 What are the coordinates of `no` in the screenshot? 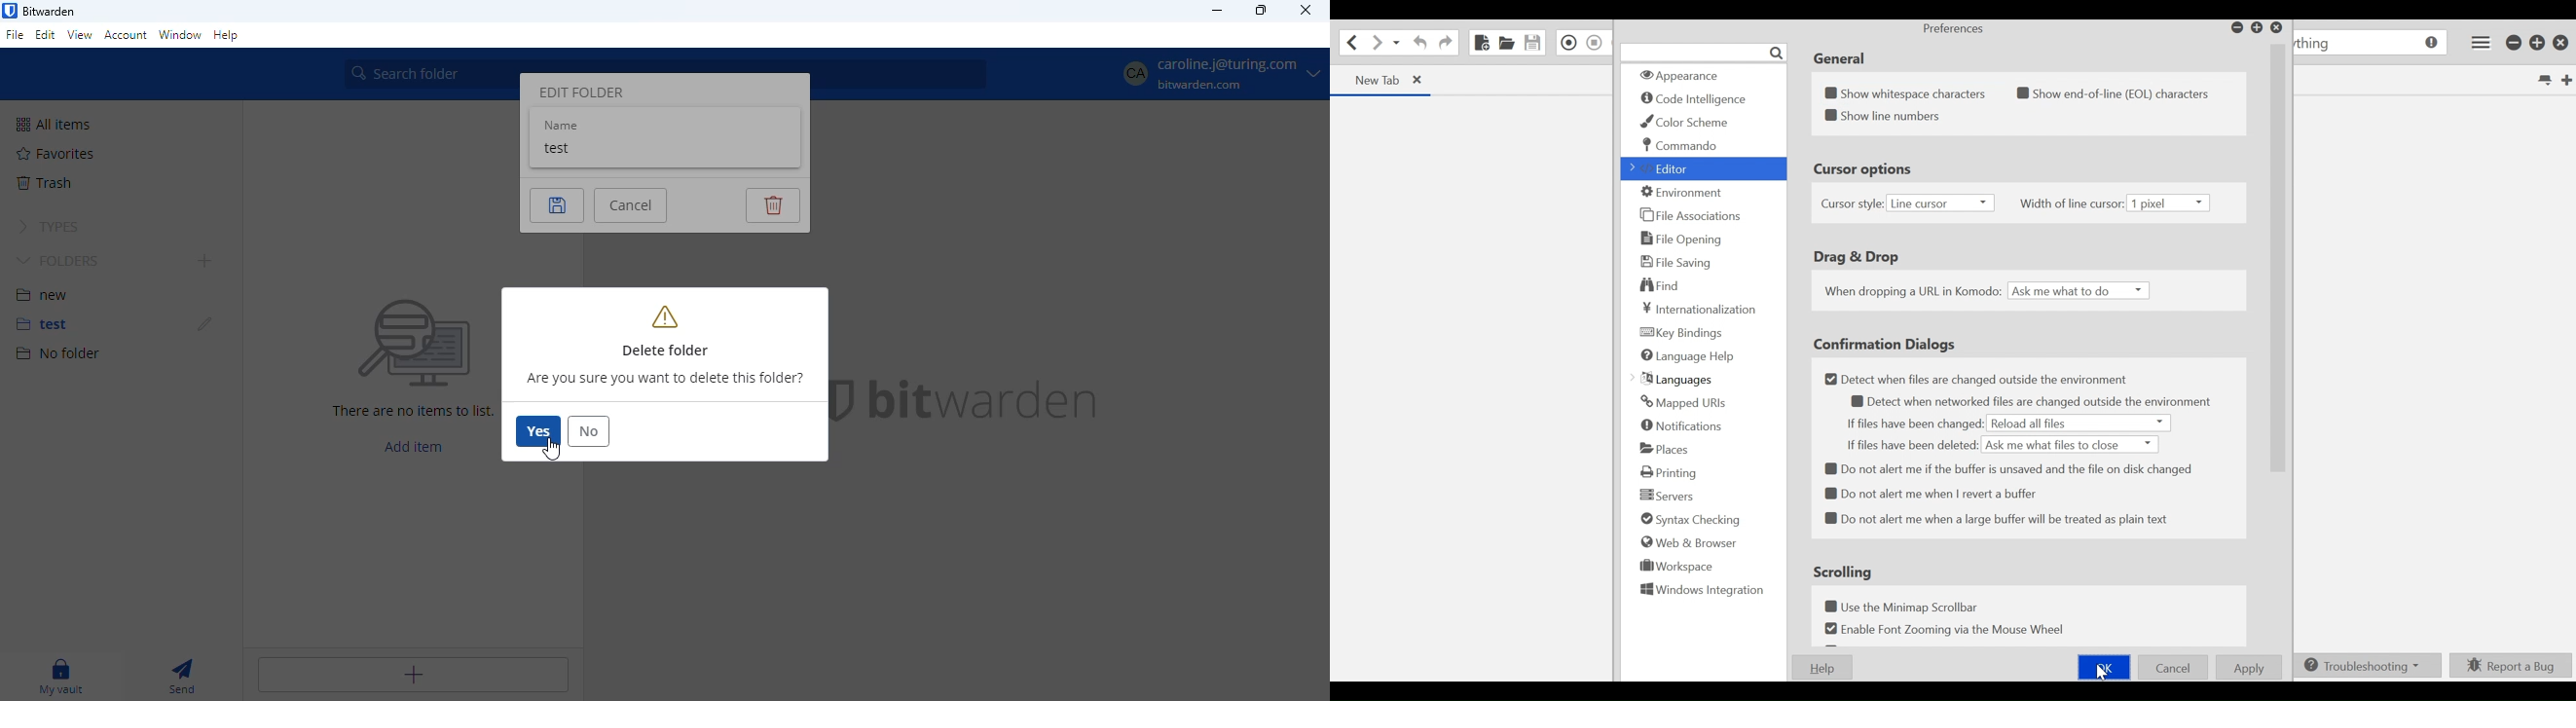 It's located at (588, 431).